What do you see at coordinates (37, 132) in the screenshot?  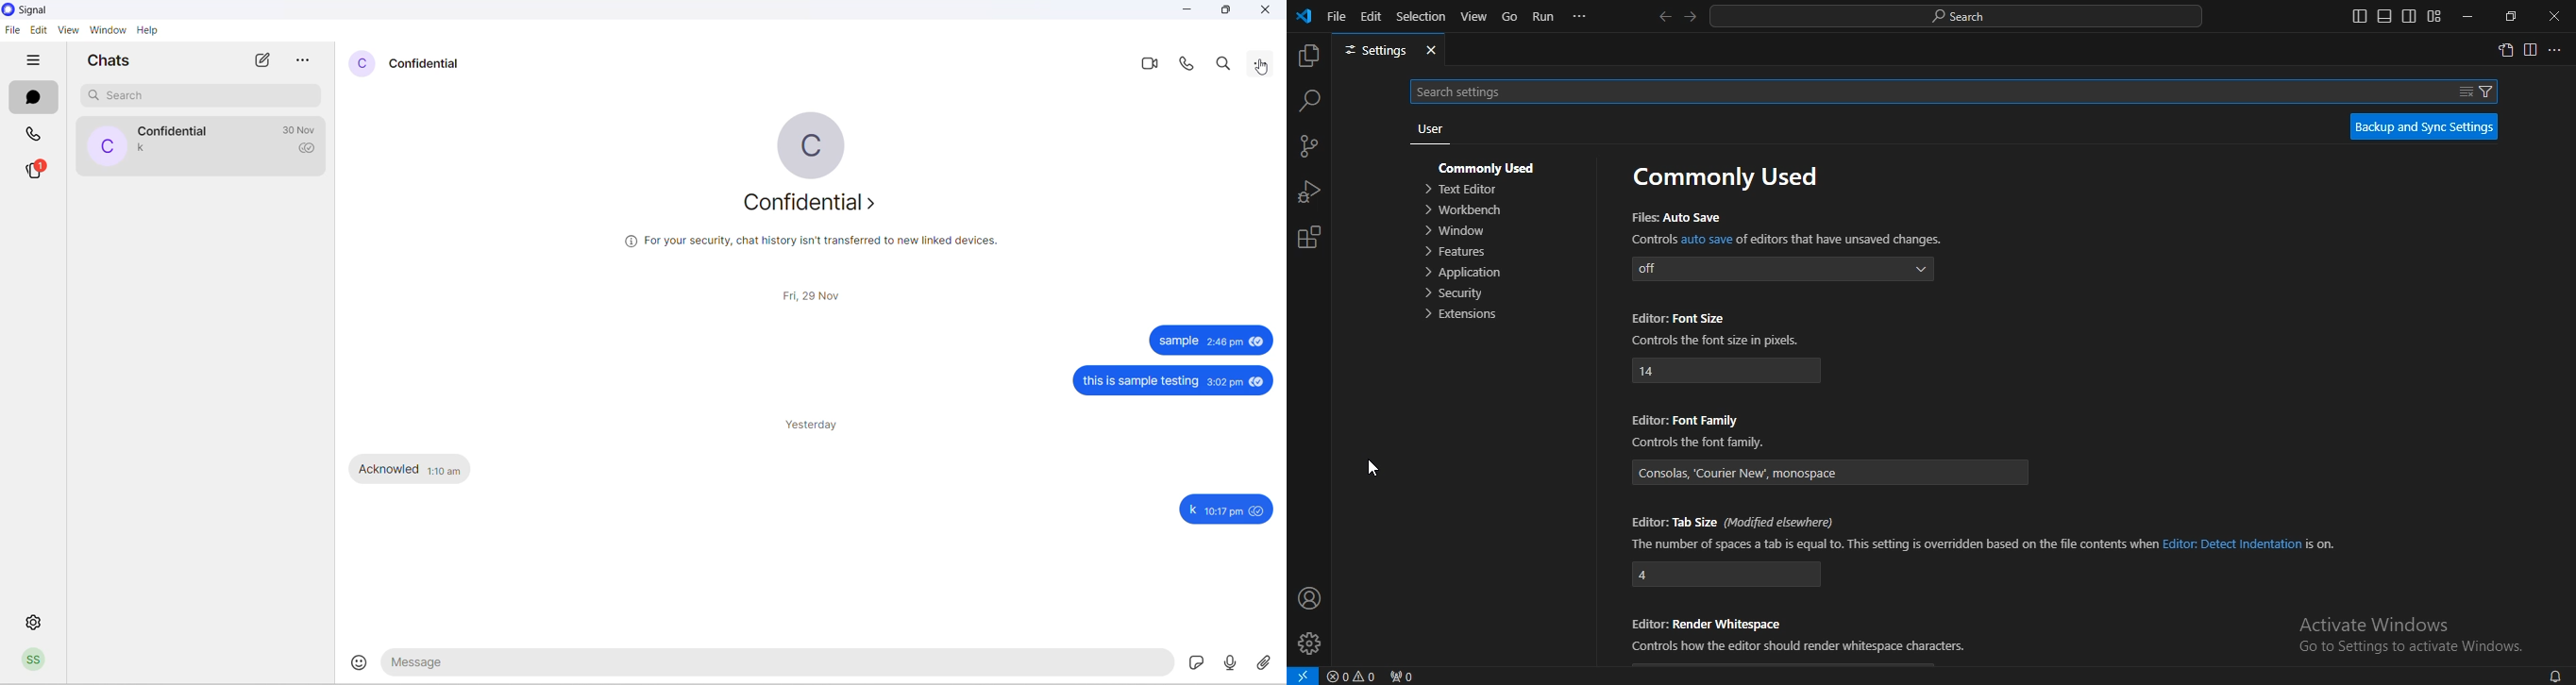 I see `calls` at bounding box center [37, 132].